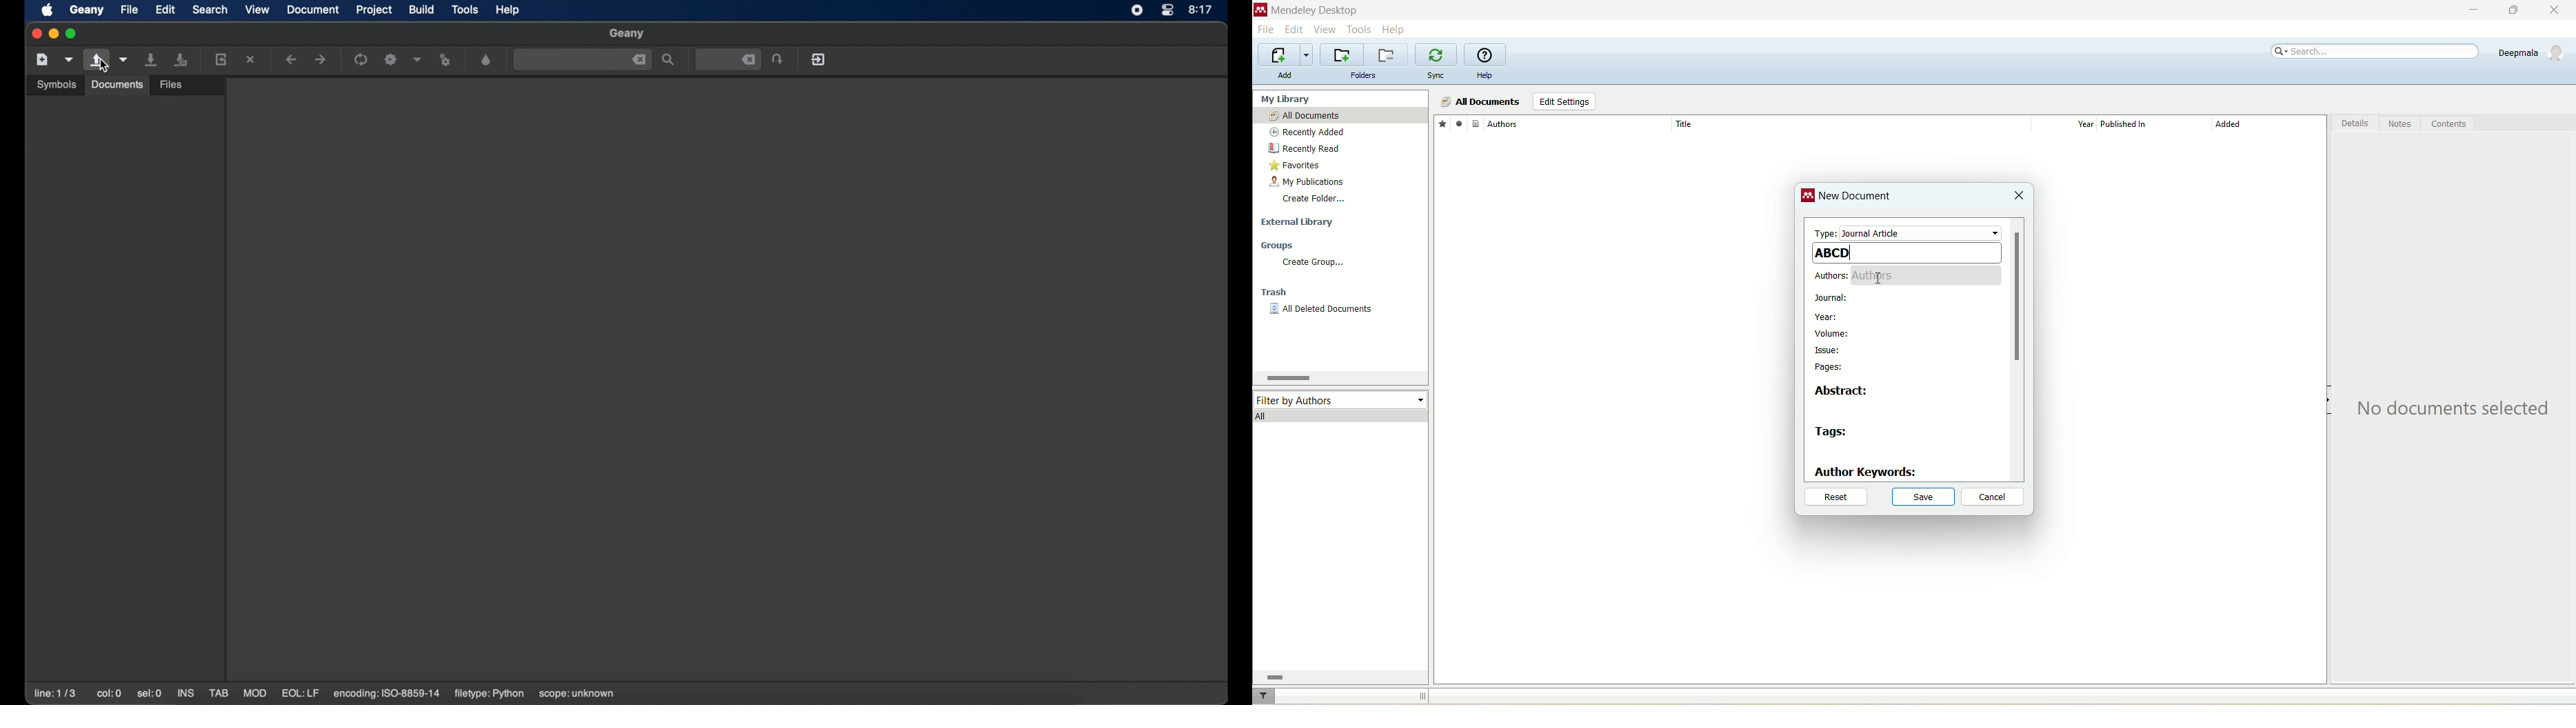 The image size is (2576, 728). What do you see at coordinates (221, 59) in the screenshot?
I see `reload the current file from disk` at bounding box center [221, 59].